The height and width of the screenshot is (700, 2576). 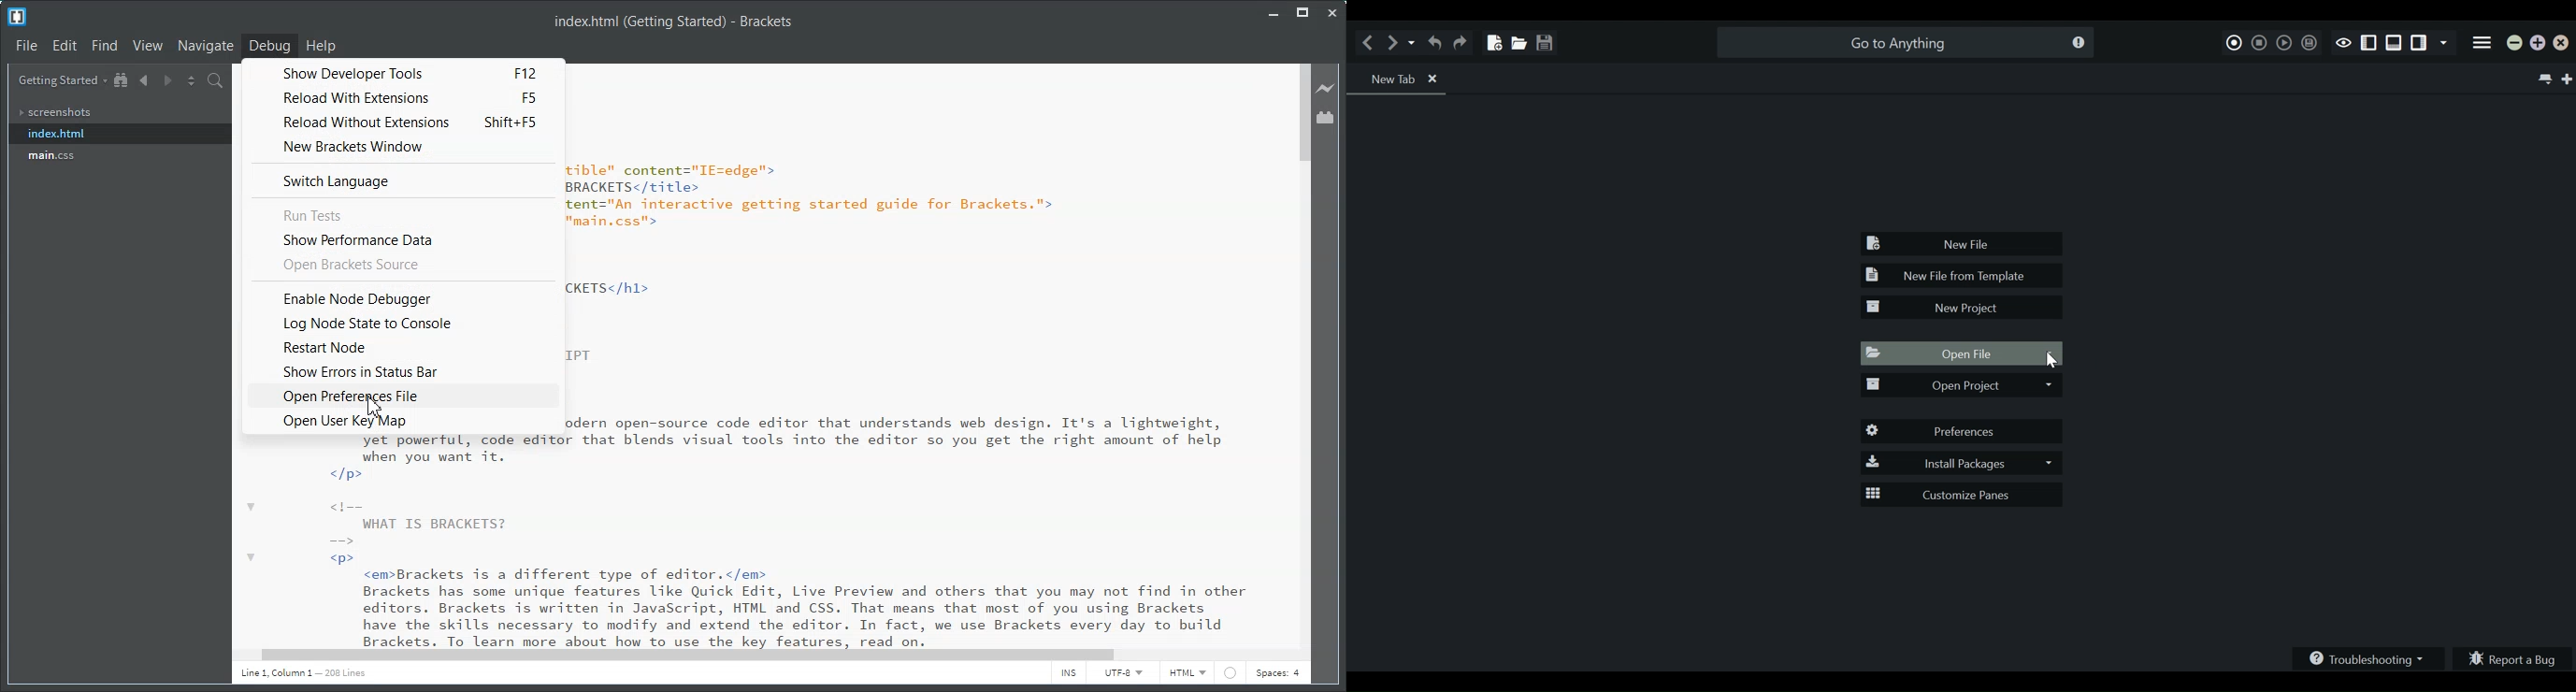 I want to click on circle, so click(x=1233, y=673).